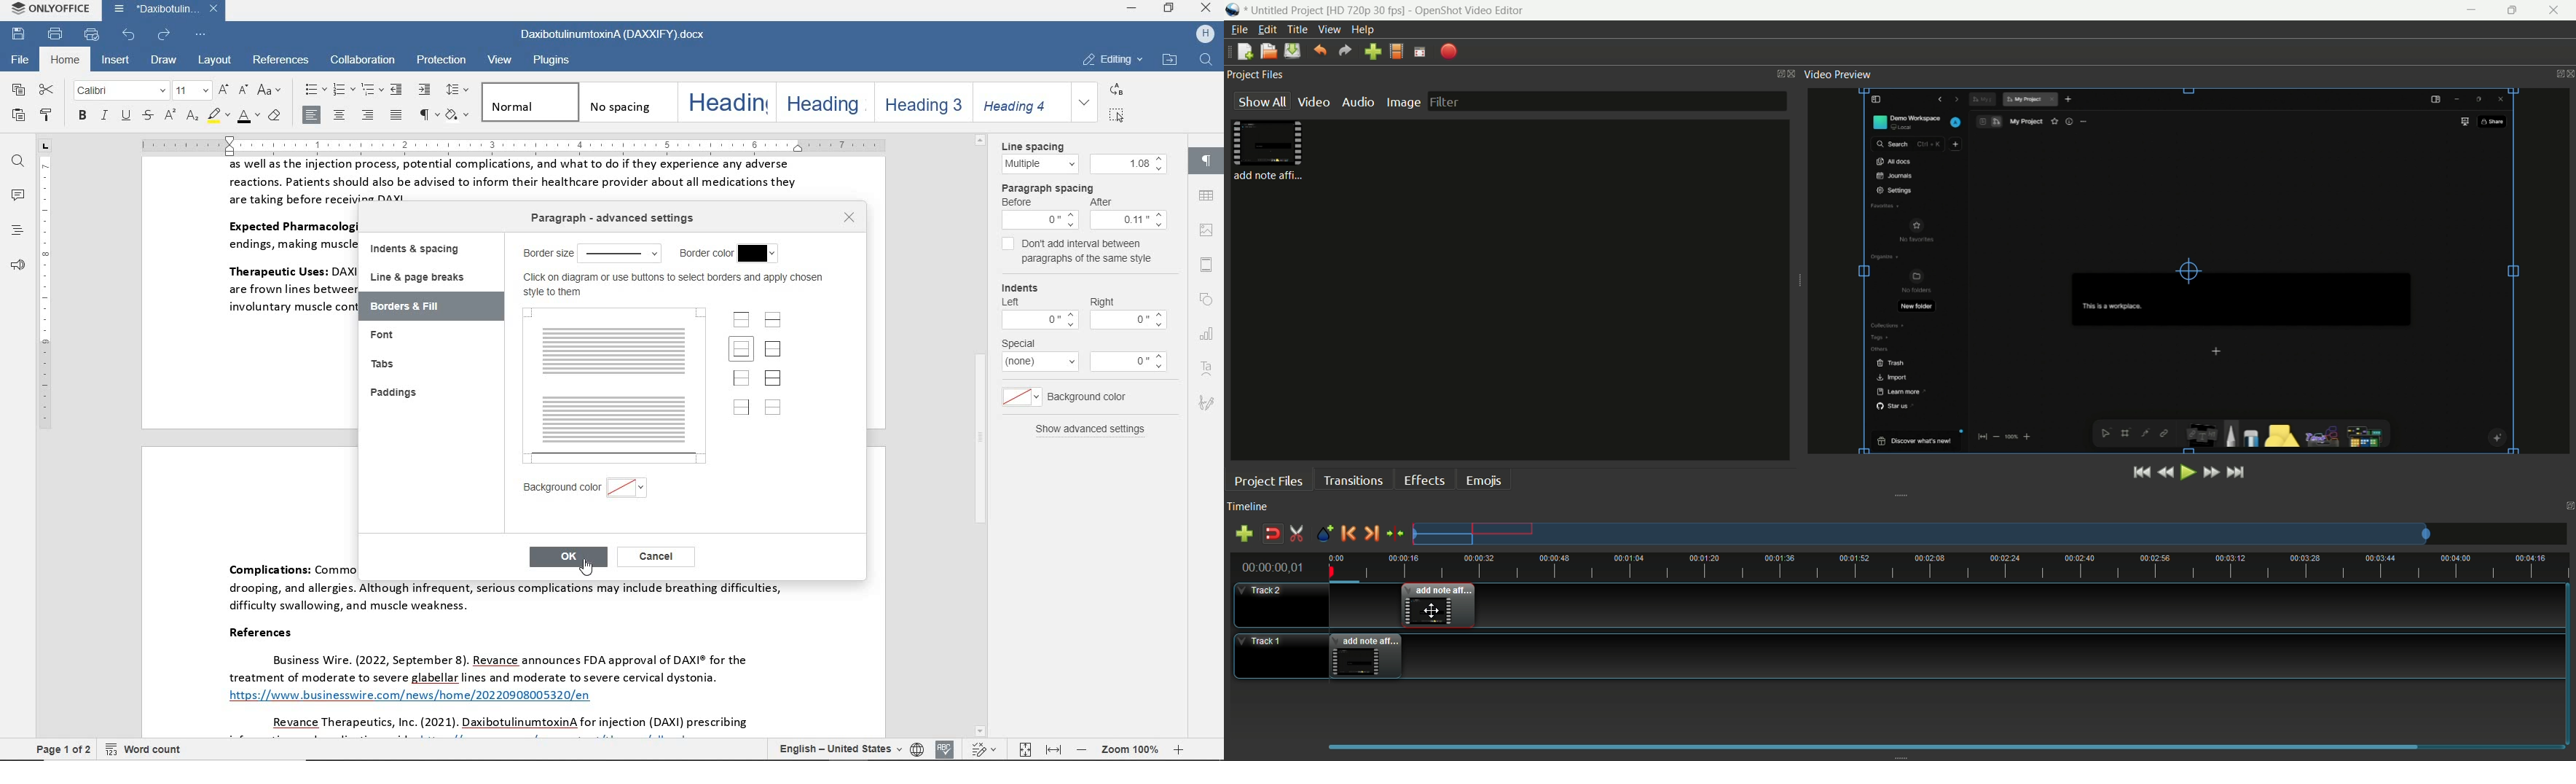 This screenshot has height=784, width=2576. I want to click on redo, so click(163, 35).